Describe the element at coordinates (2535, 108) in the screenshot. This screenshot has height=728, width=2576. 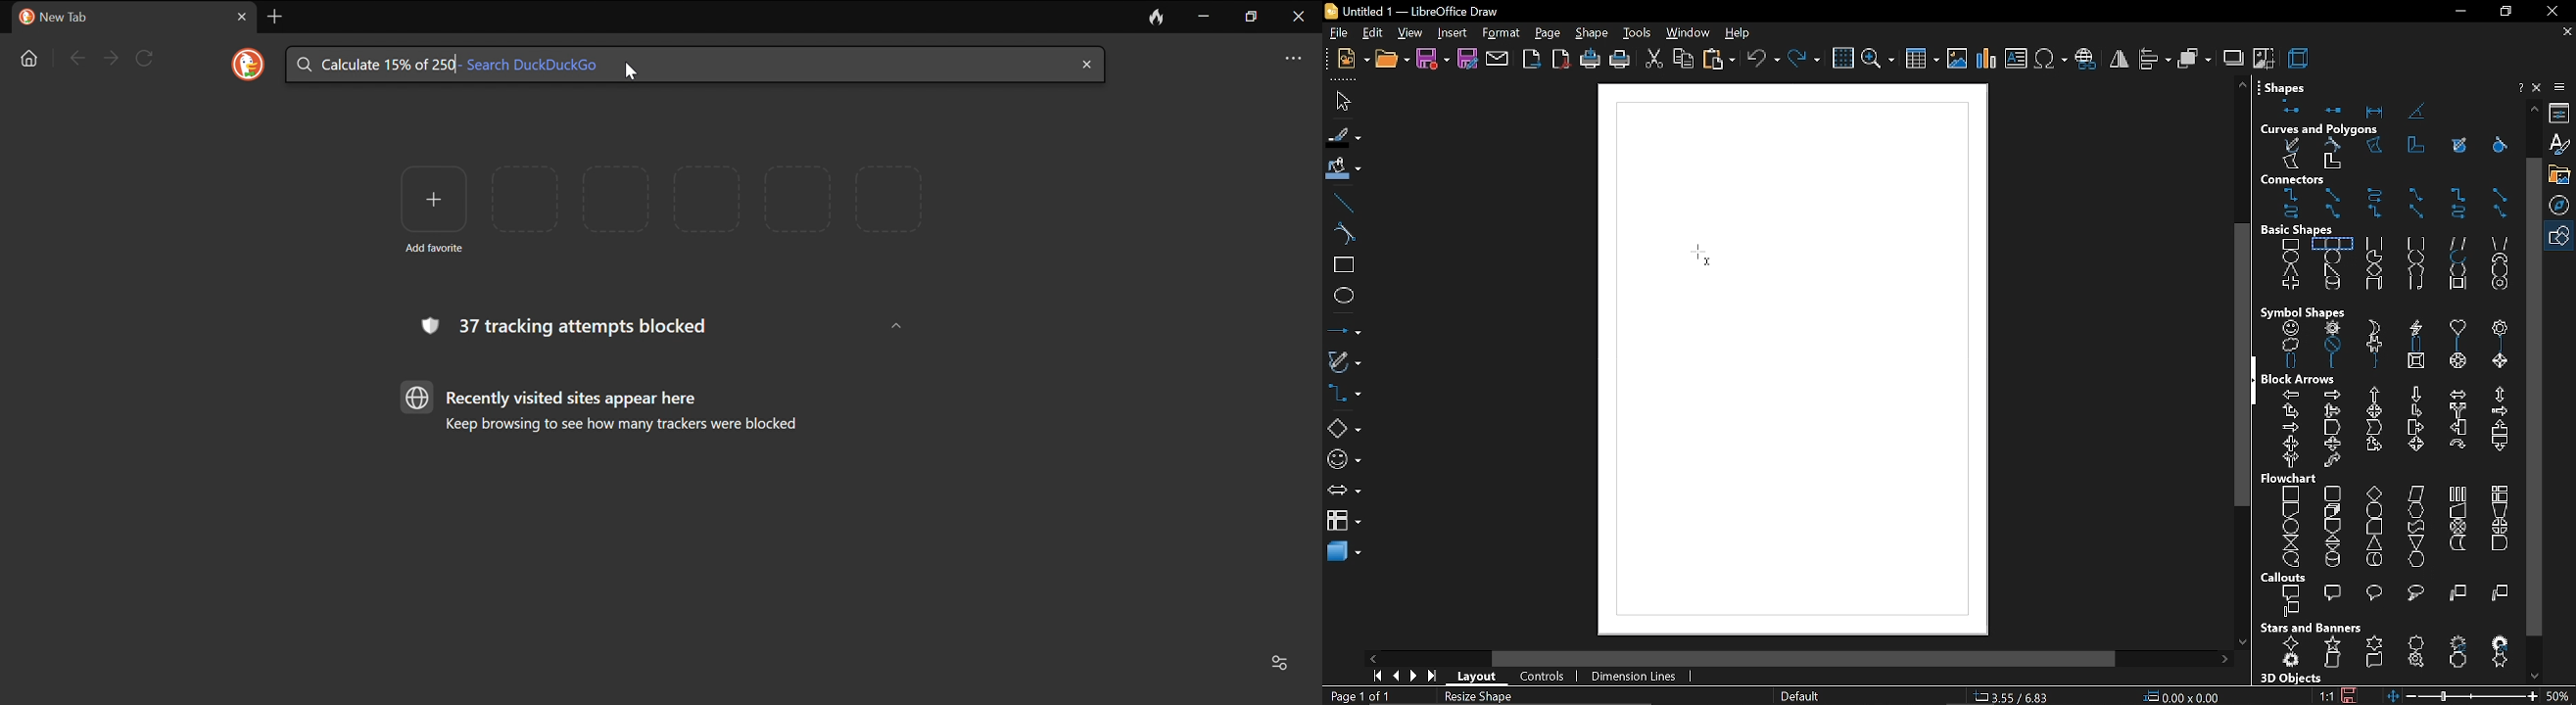
I see `move up` at that location.